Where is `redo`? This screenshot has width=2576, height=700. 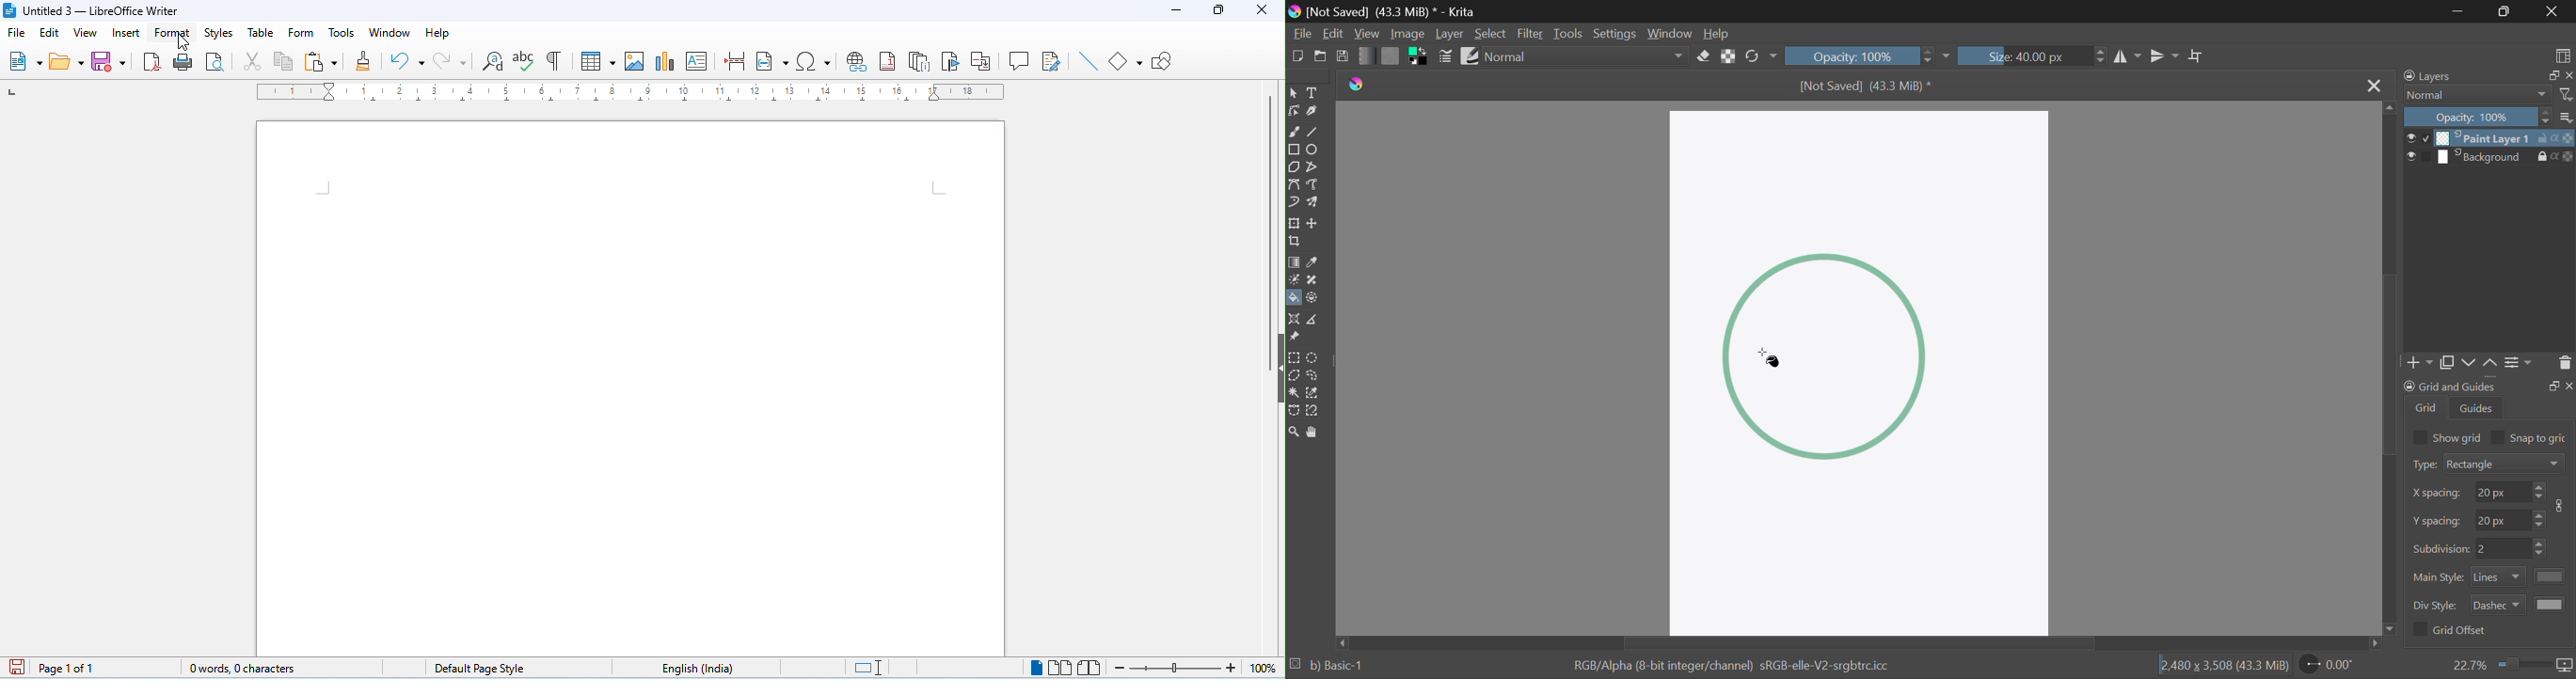 redo is located at coordinates (451, 61).